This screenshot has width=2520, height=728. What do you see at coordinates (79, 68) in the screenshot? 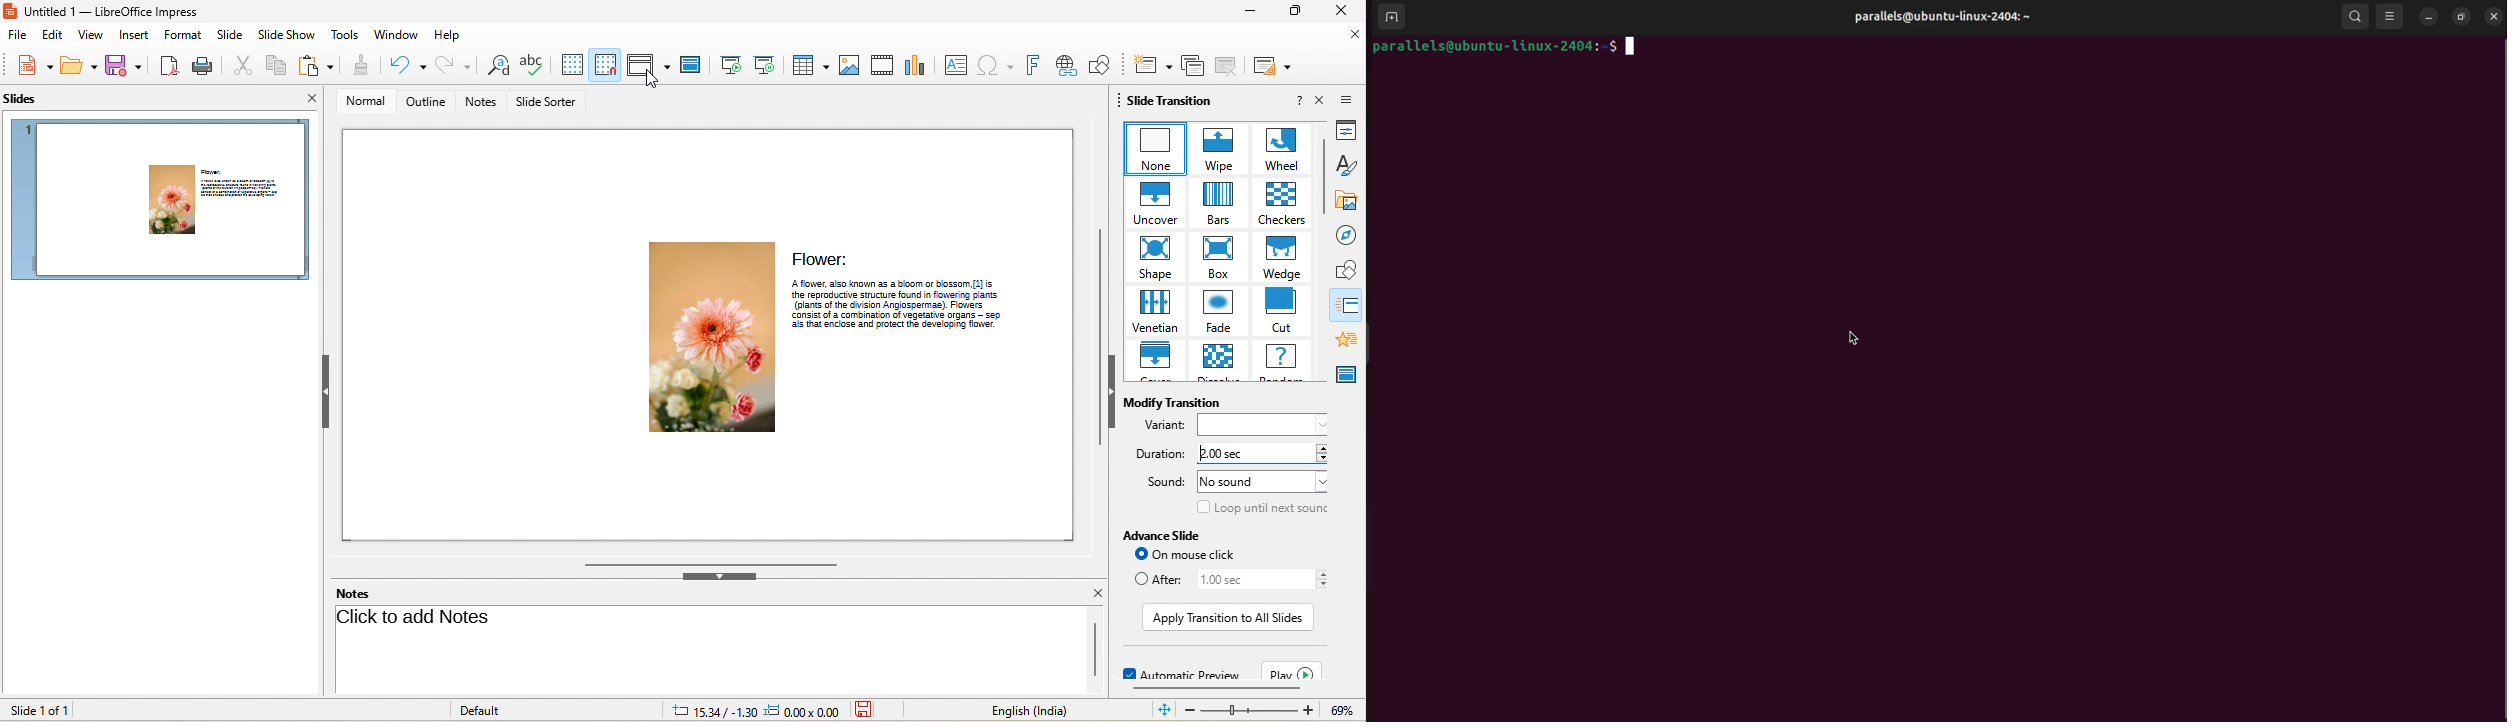
I see `save` at bounding box center [79, 68].